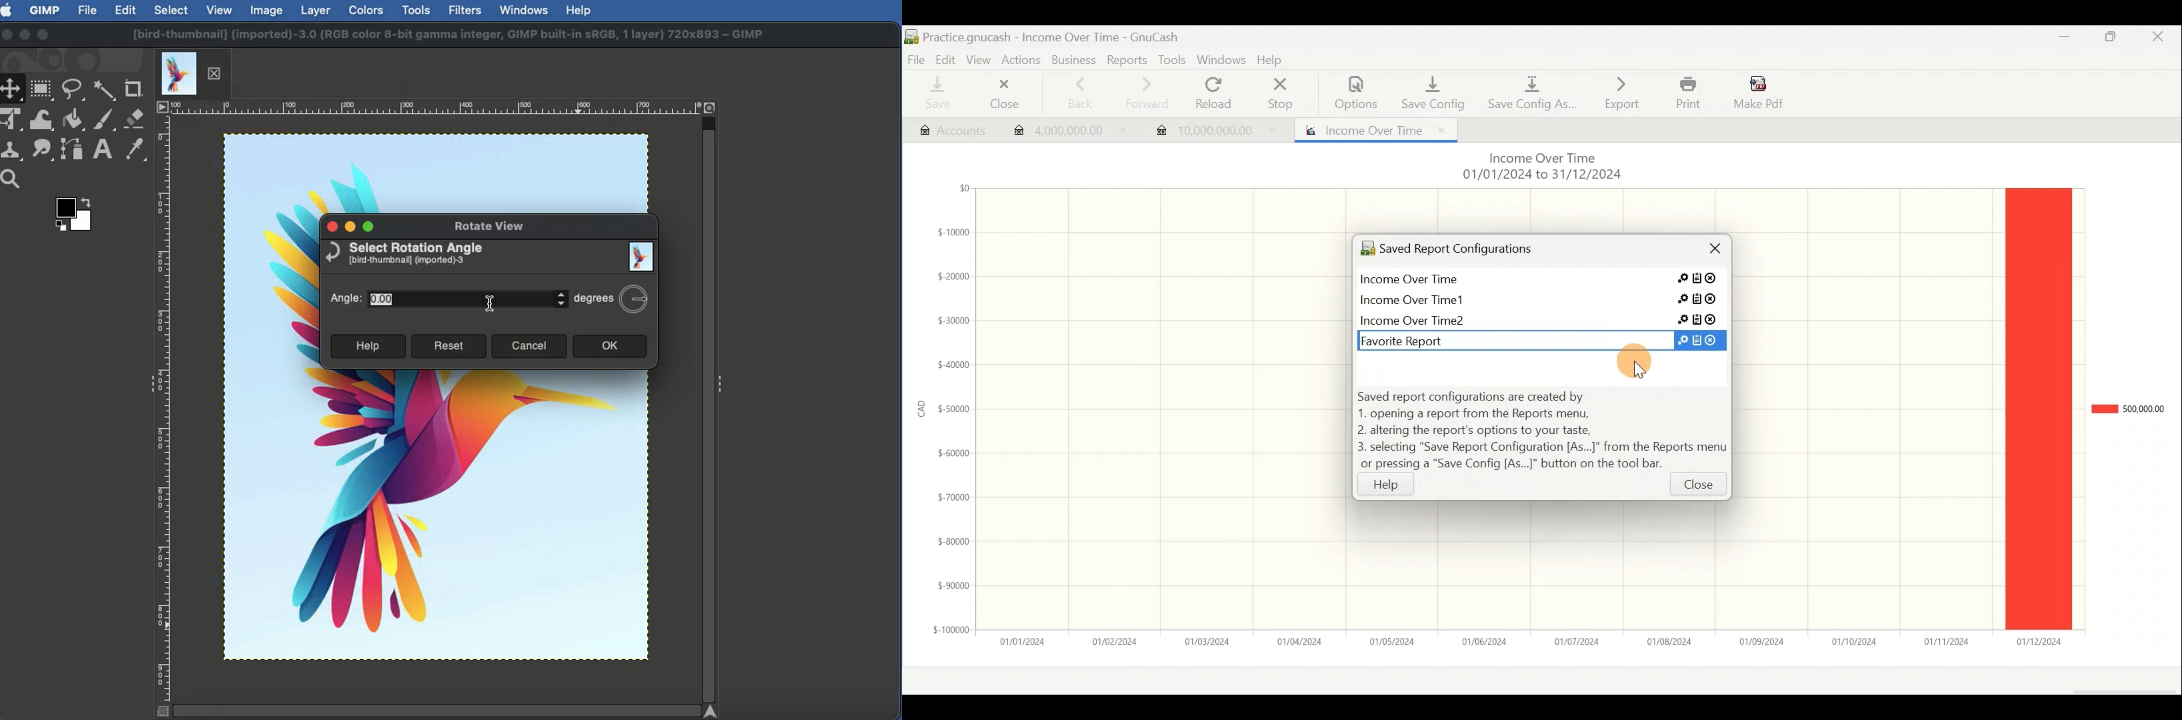 This screenshot has width=2184, height=728. What do you see at coordinates (367, 10) in the screenshot?
I see `Colors` at bounding box center [367, 10].